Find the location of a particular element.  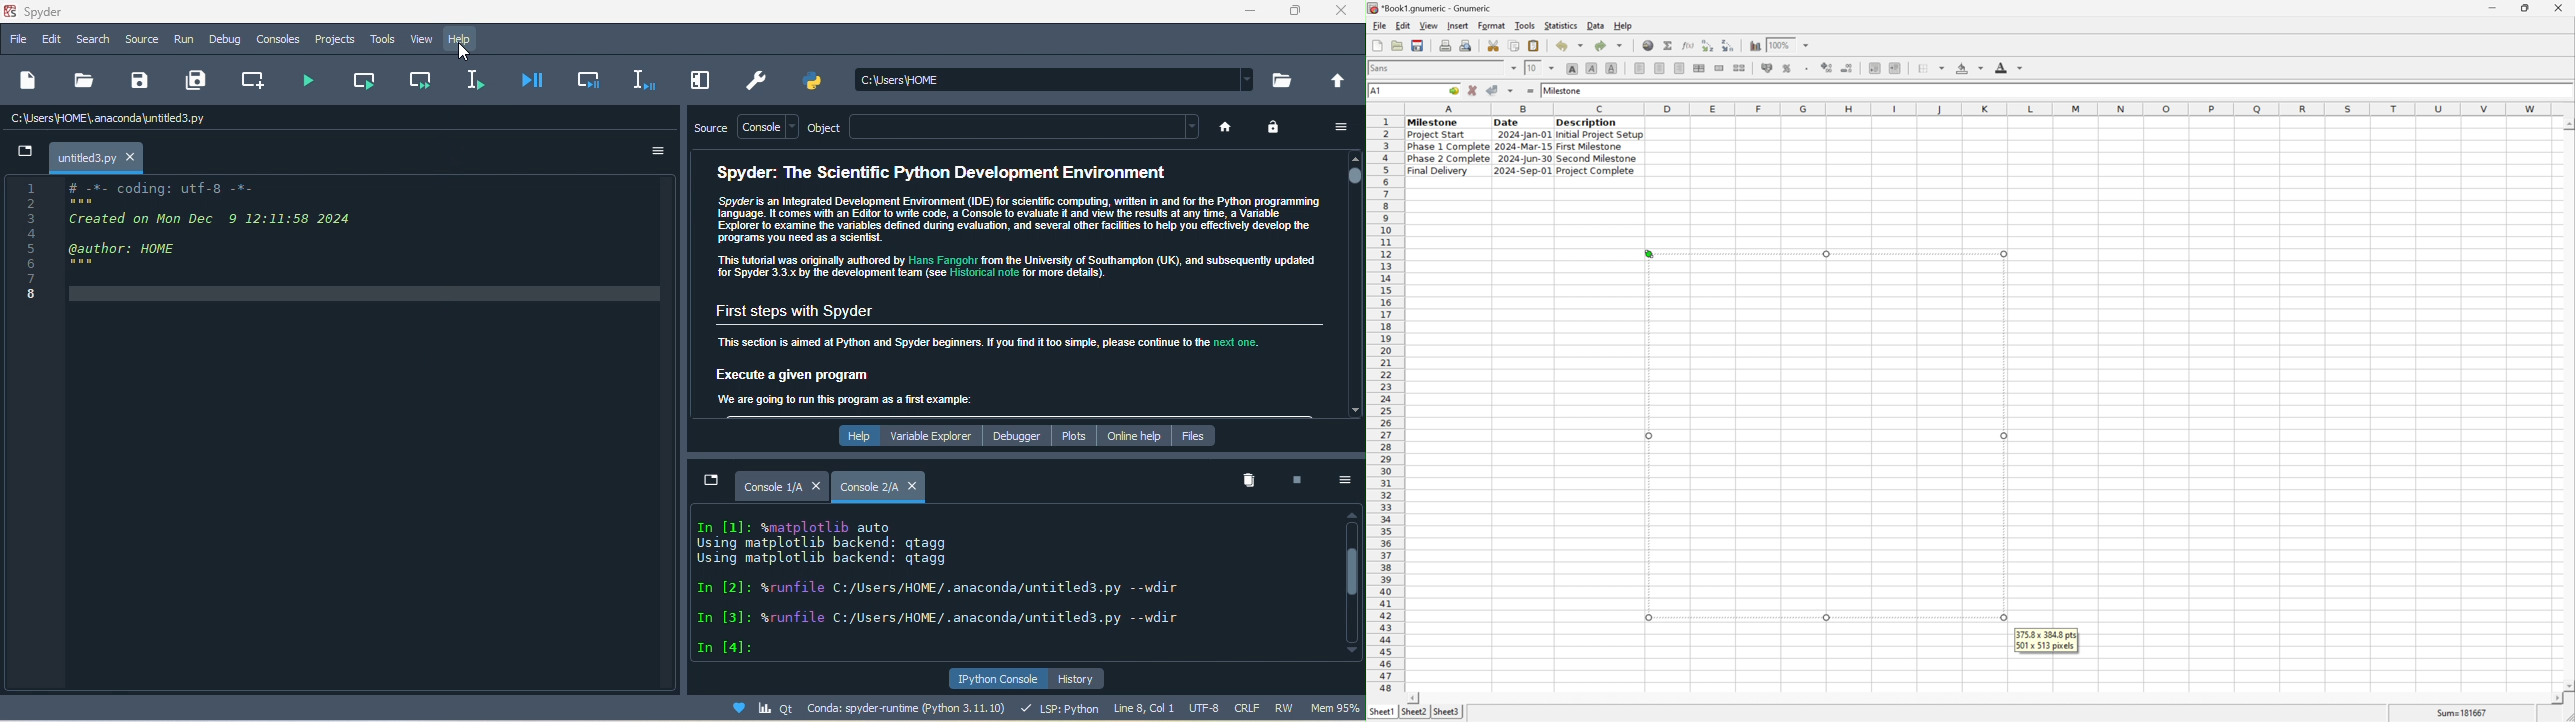

option is located at coordinates (652, 152).